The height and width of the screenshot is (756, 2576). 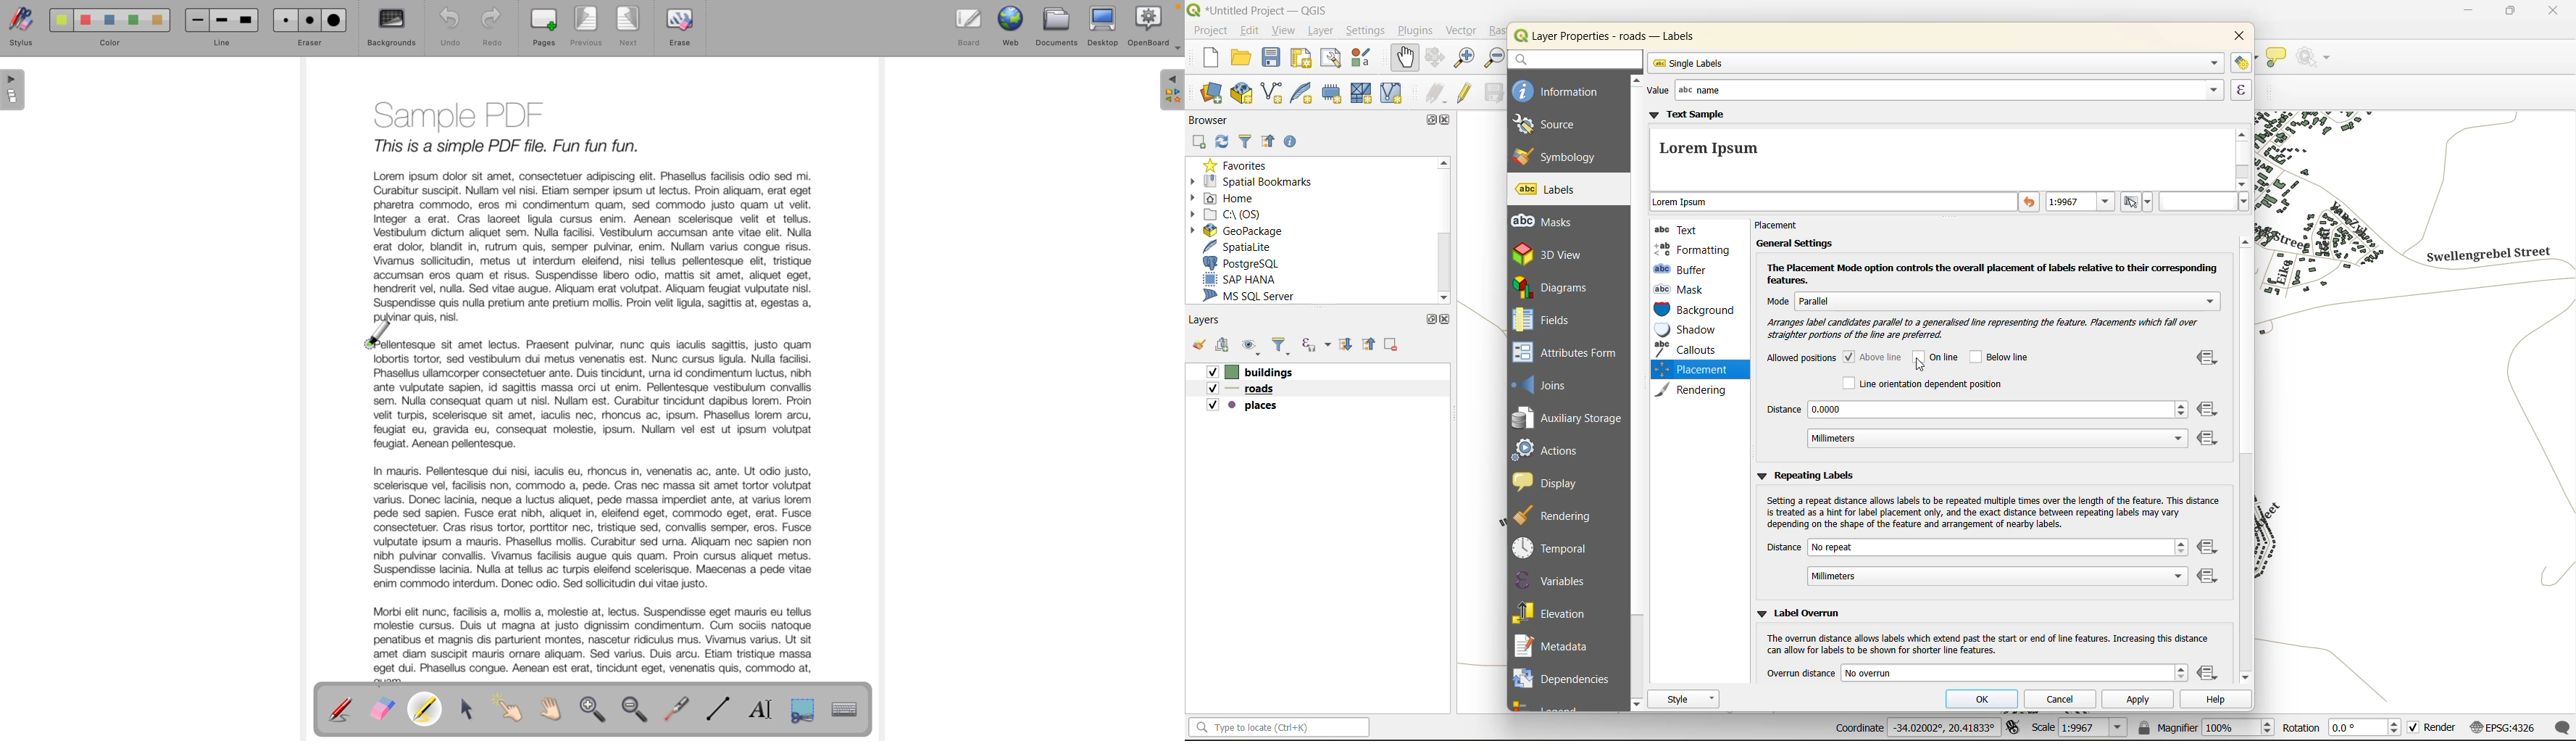 What do you see at coordinates (1293, 142) in the screenshot?
I see `enable properties` at bounding box center [1293, 142].